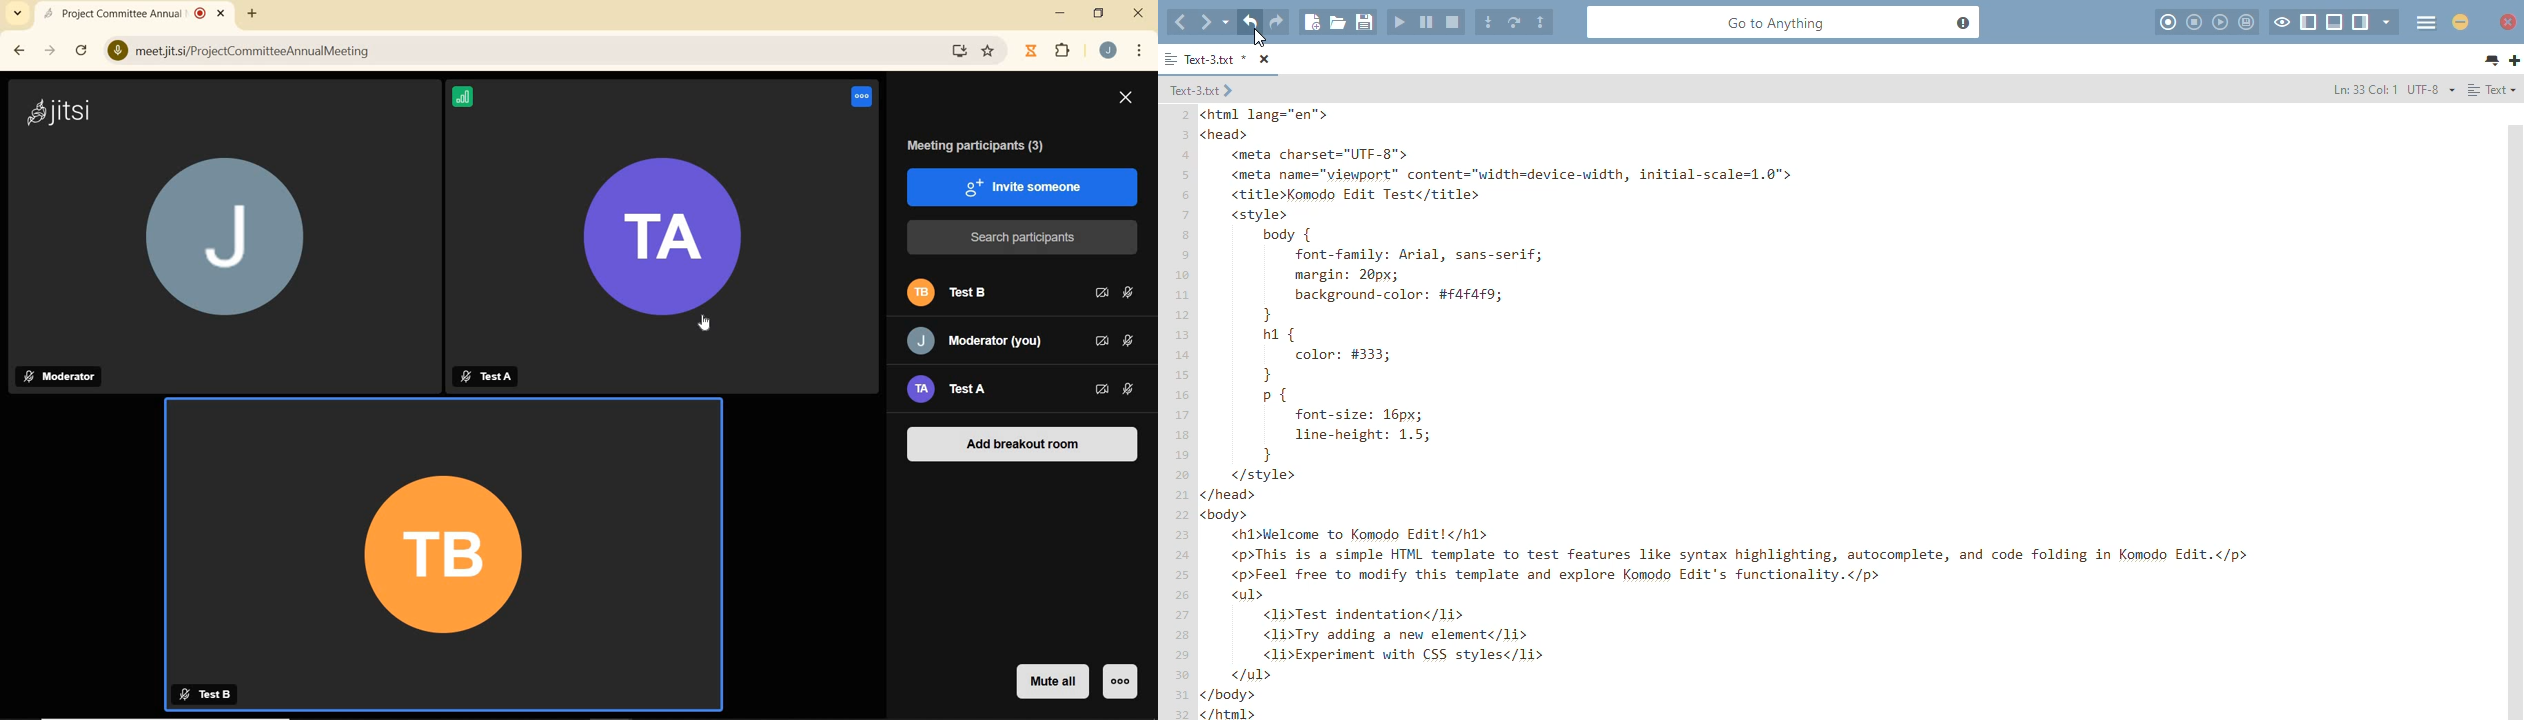 The height and width of the screenshot is (728, 2548). I want to click on Project Committee Annual, so click(112, 12).